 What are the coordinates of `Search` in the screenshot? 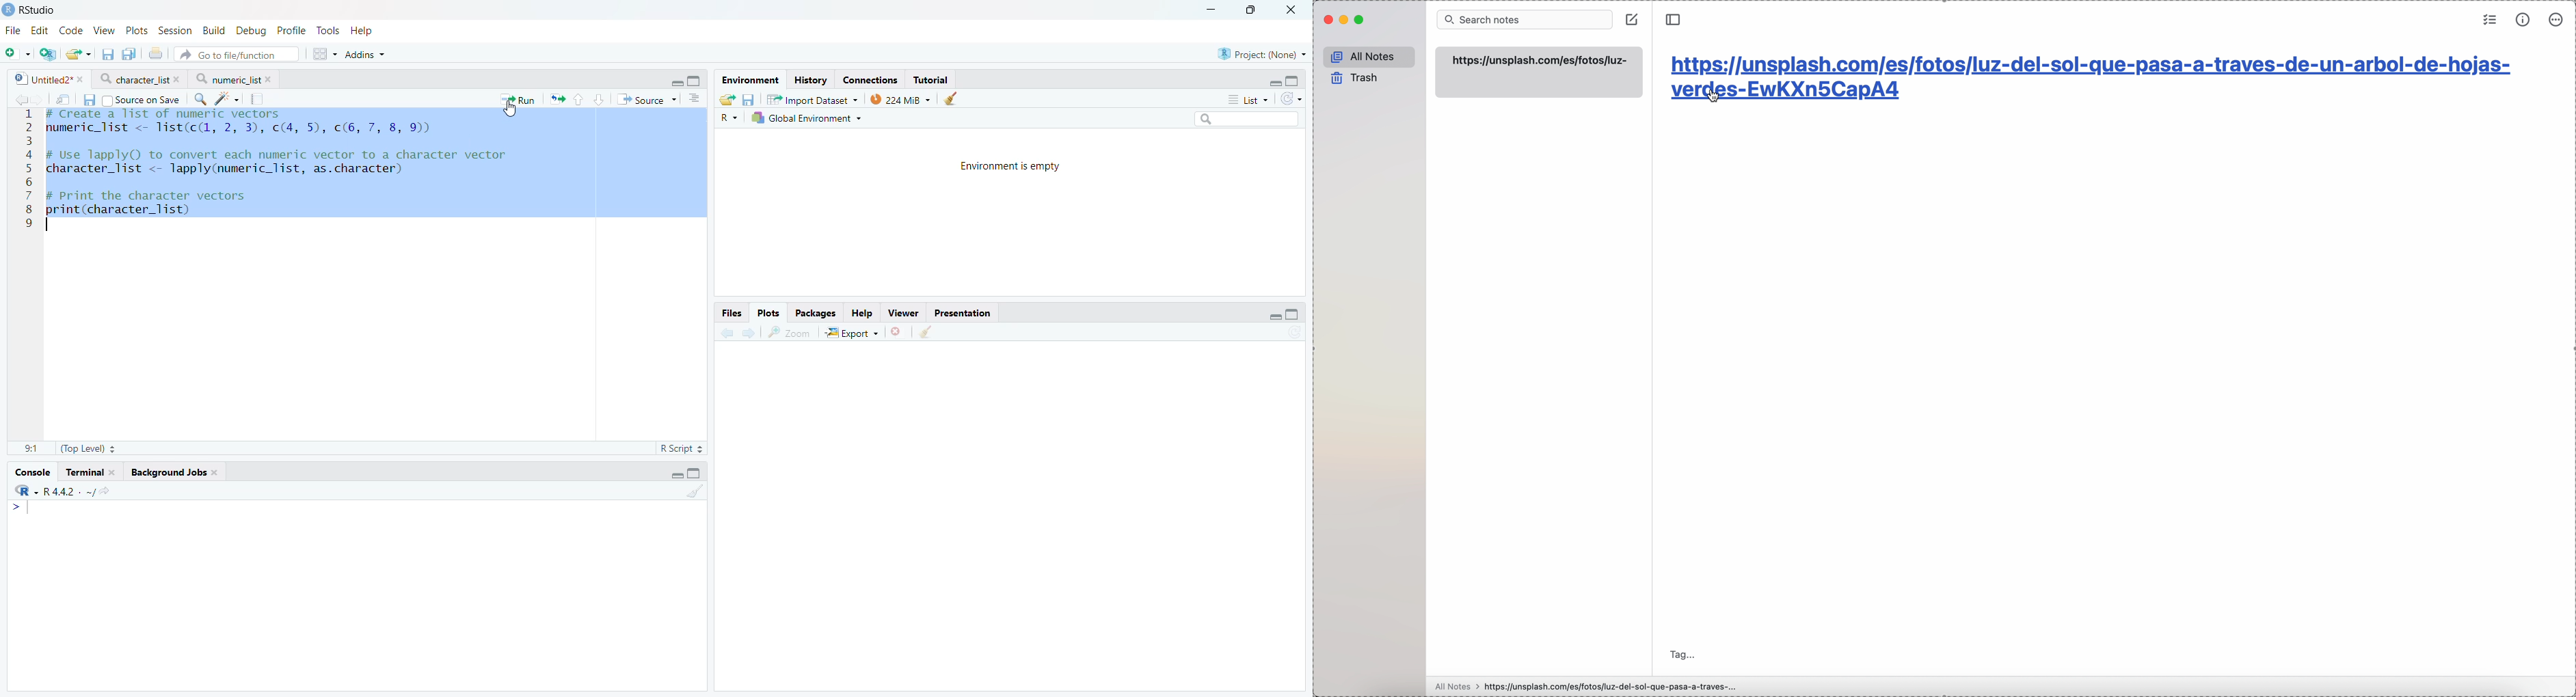 It's located at (1246, 118).